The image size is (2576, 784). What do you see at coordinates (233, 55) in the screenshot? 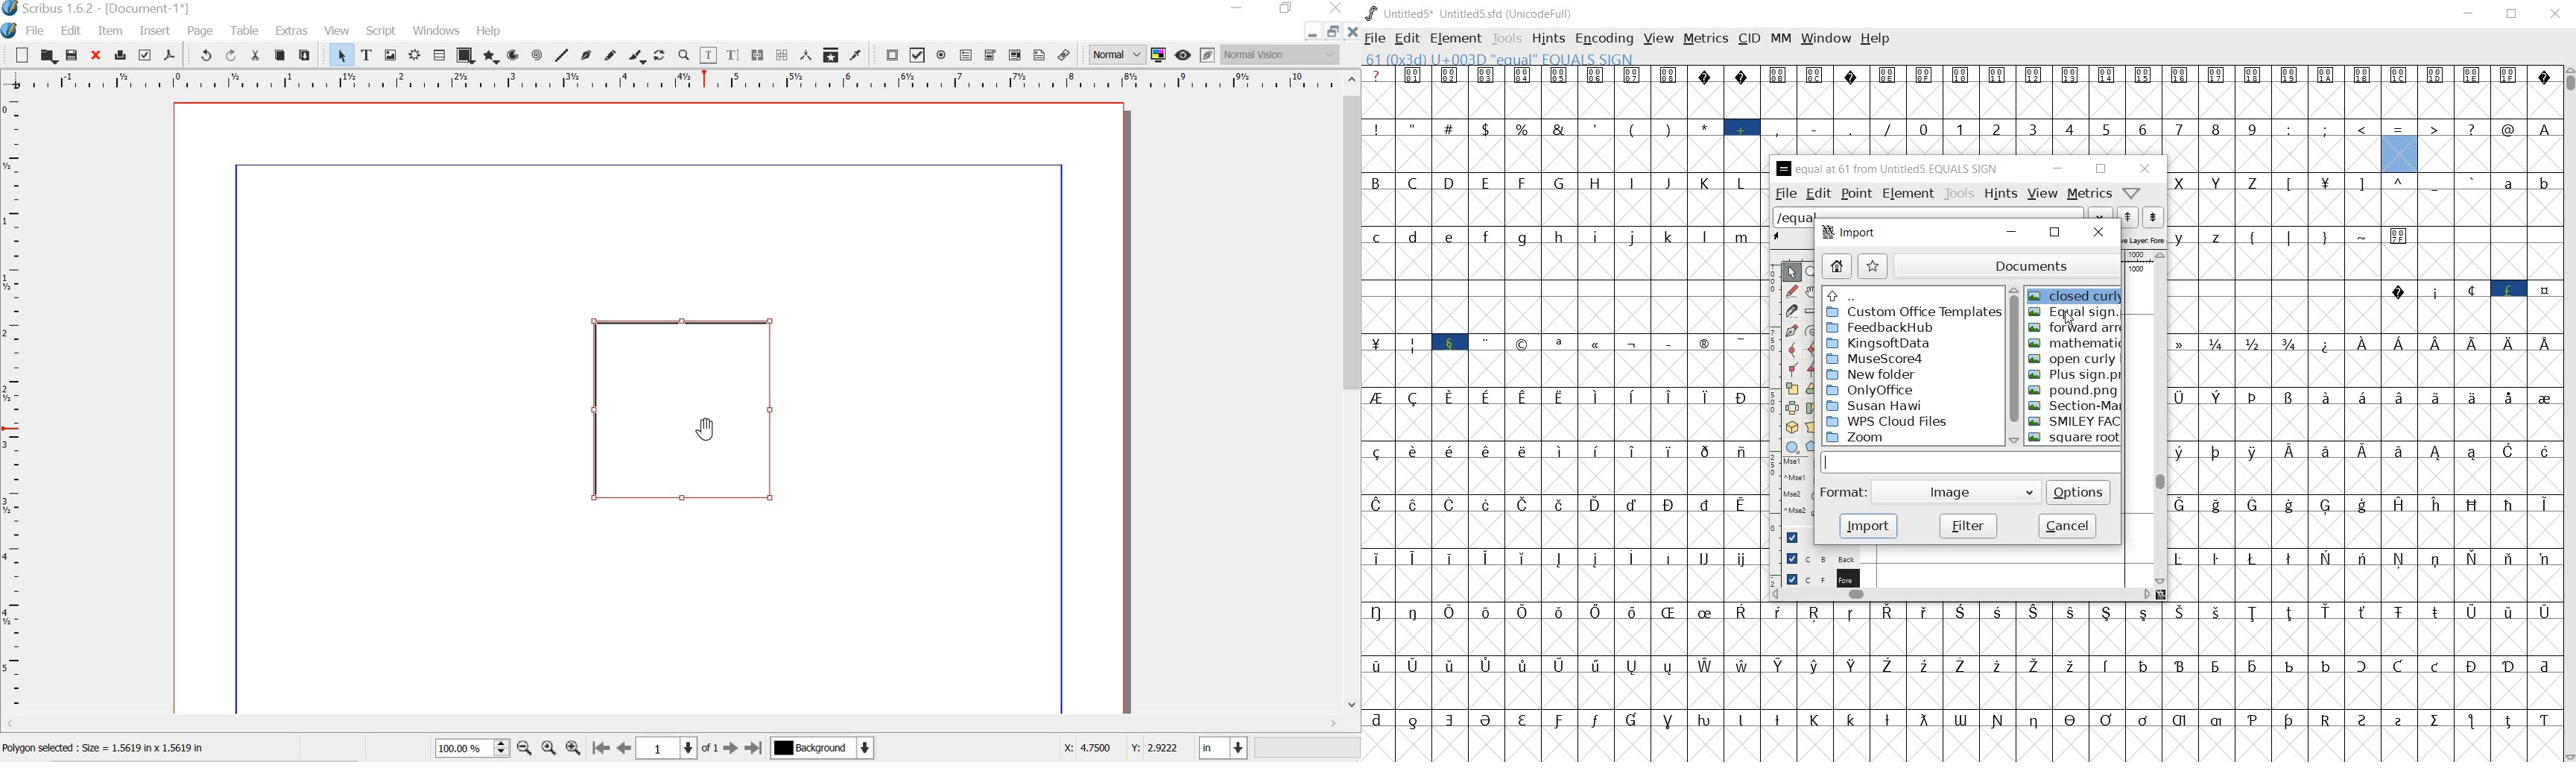
I see `redo` at bounding box center [233, 55].